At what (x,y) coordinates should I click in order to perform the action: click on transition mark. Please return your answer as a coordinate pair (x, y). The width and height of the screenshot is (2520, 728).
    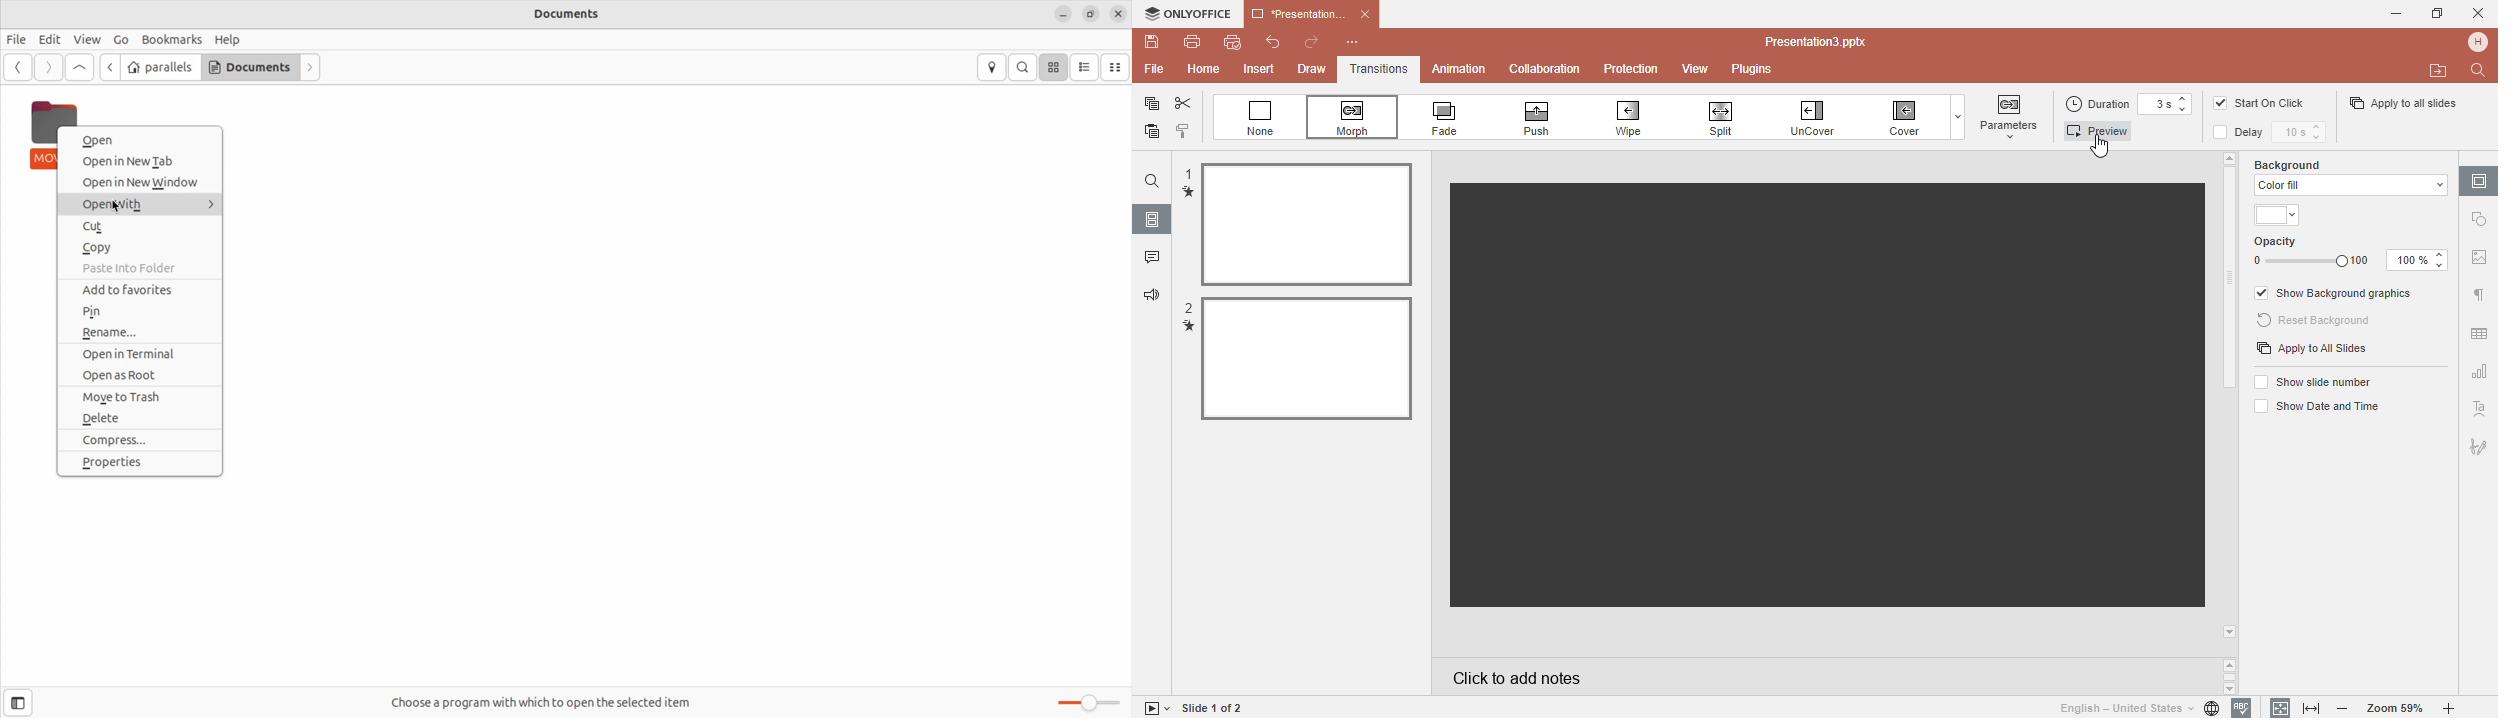
    Looking at the image, I should click on (1189, 328).